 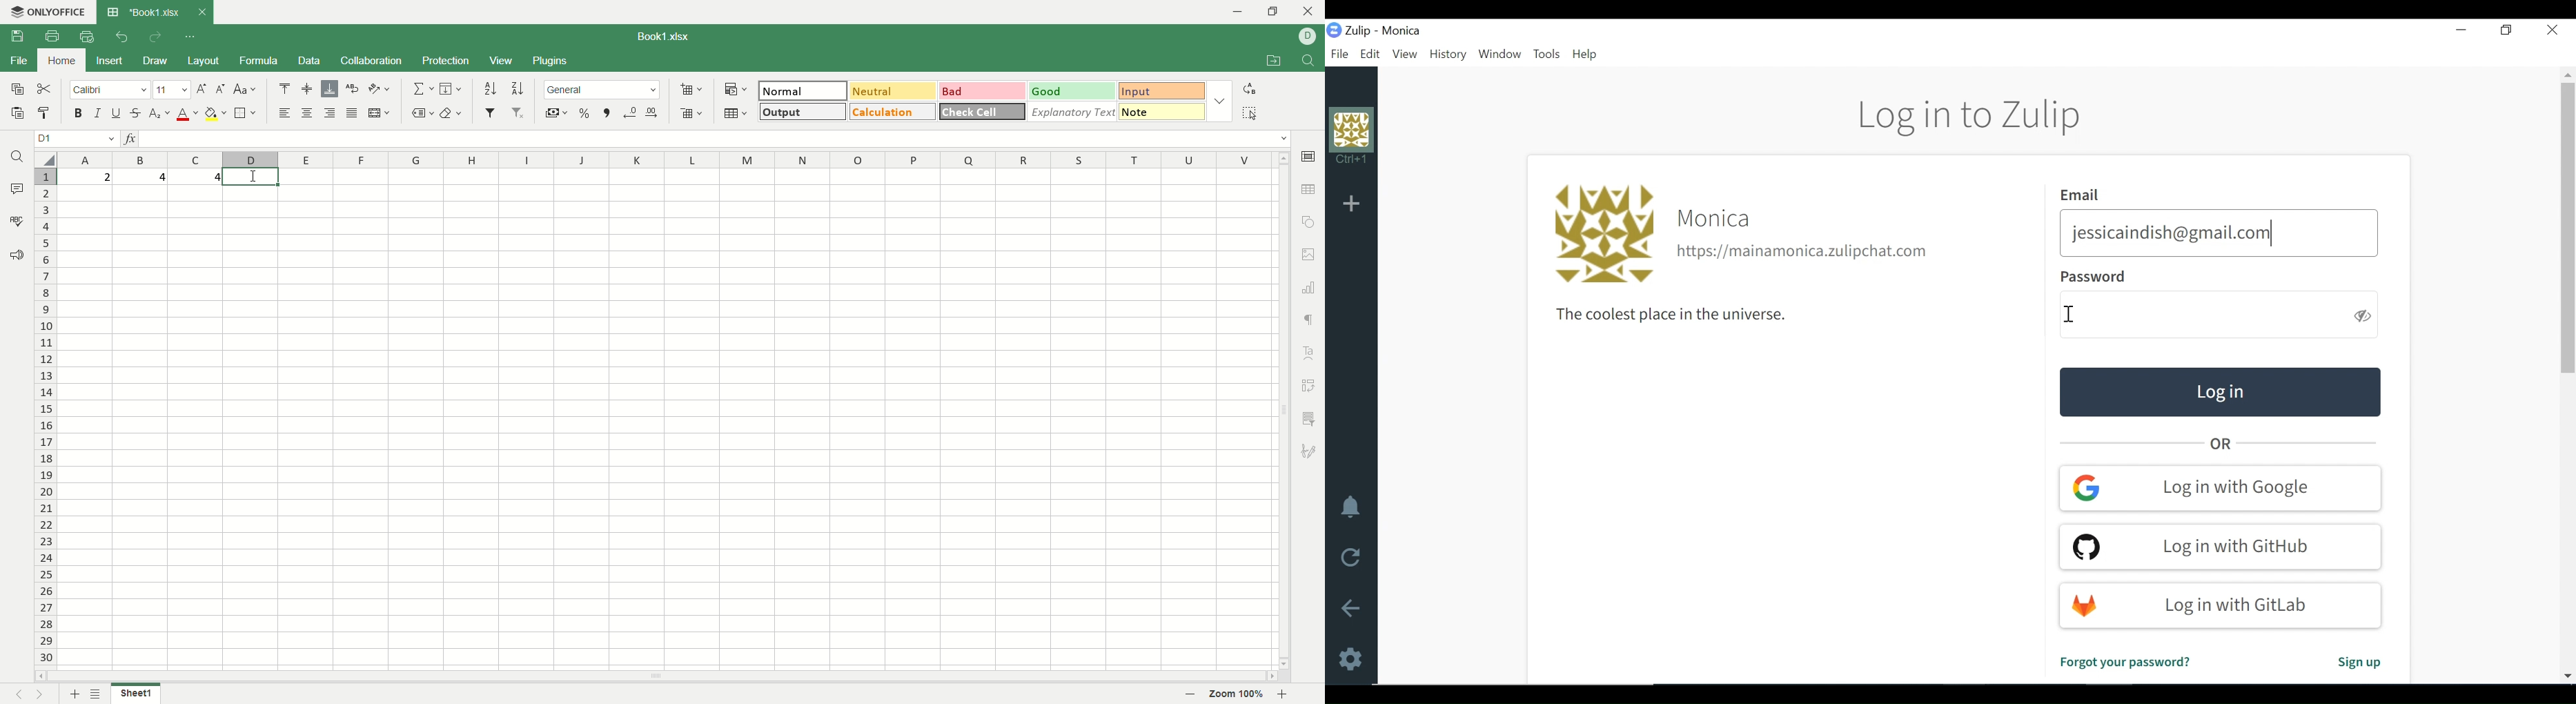 What do you see at coordinates (16, 222) in the screenshot?
I see `spell checking` at bounding box center [16, 222].